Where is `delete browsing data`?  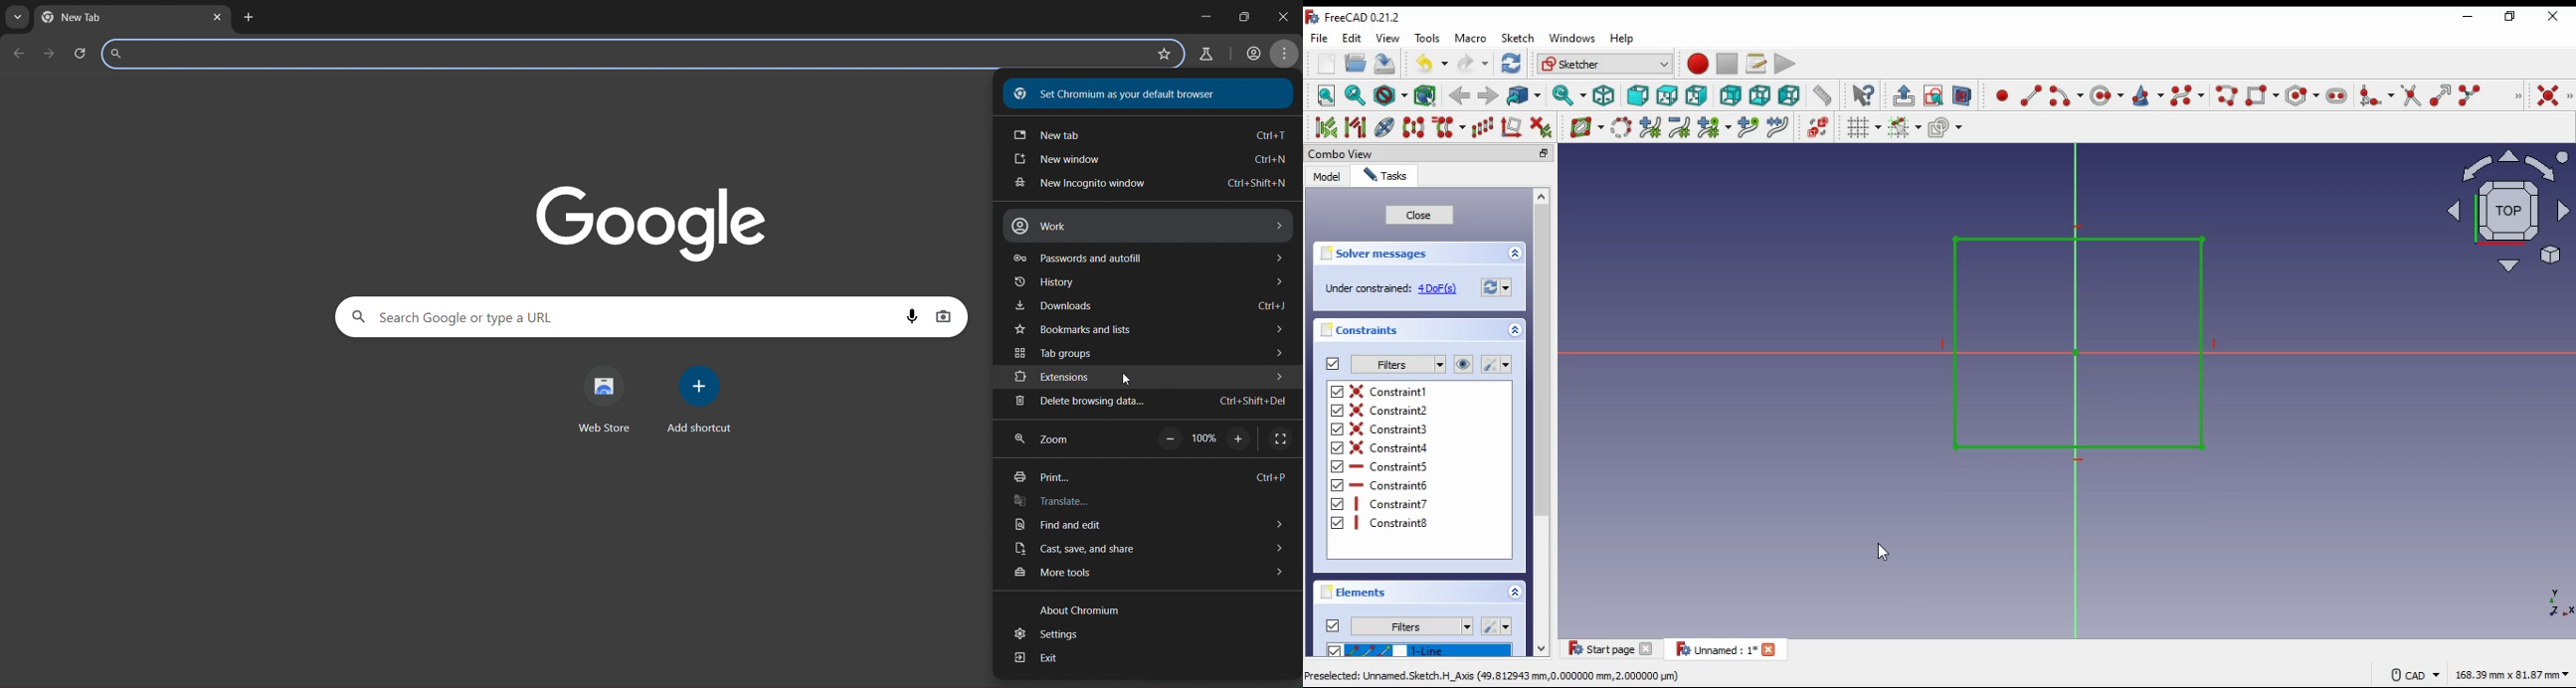 delete browsing data is located at coordinates (1149, 404).